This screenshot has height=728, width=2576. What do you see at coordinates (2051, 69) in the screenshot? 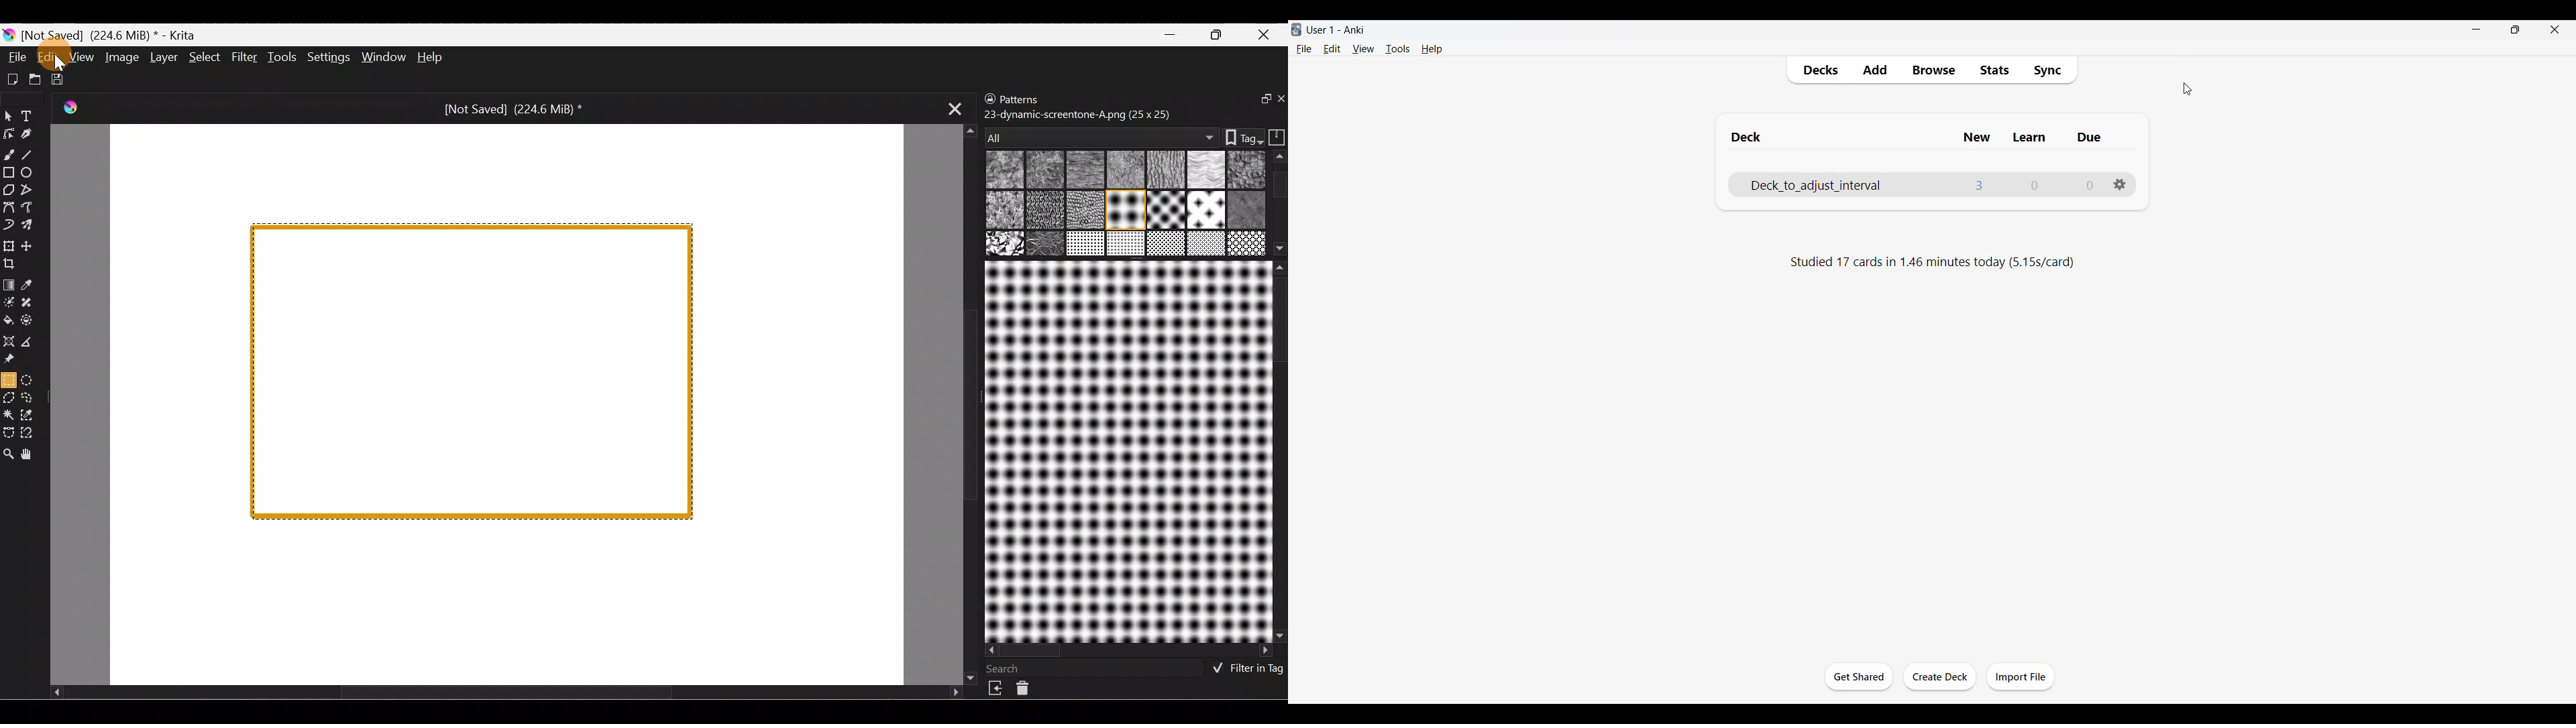
I see `Sync` at bounding box center [2051, 69].